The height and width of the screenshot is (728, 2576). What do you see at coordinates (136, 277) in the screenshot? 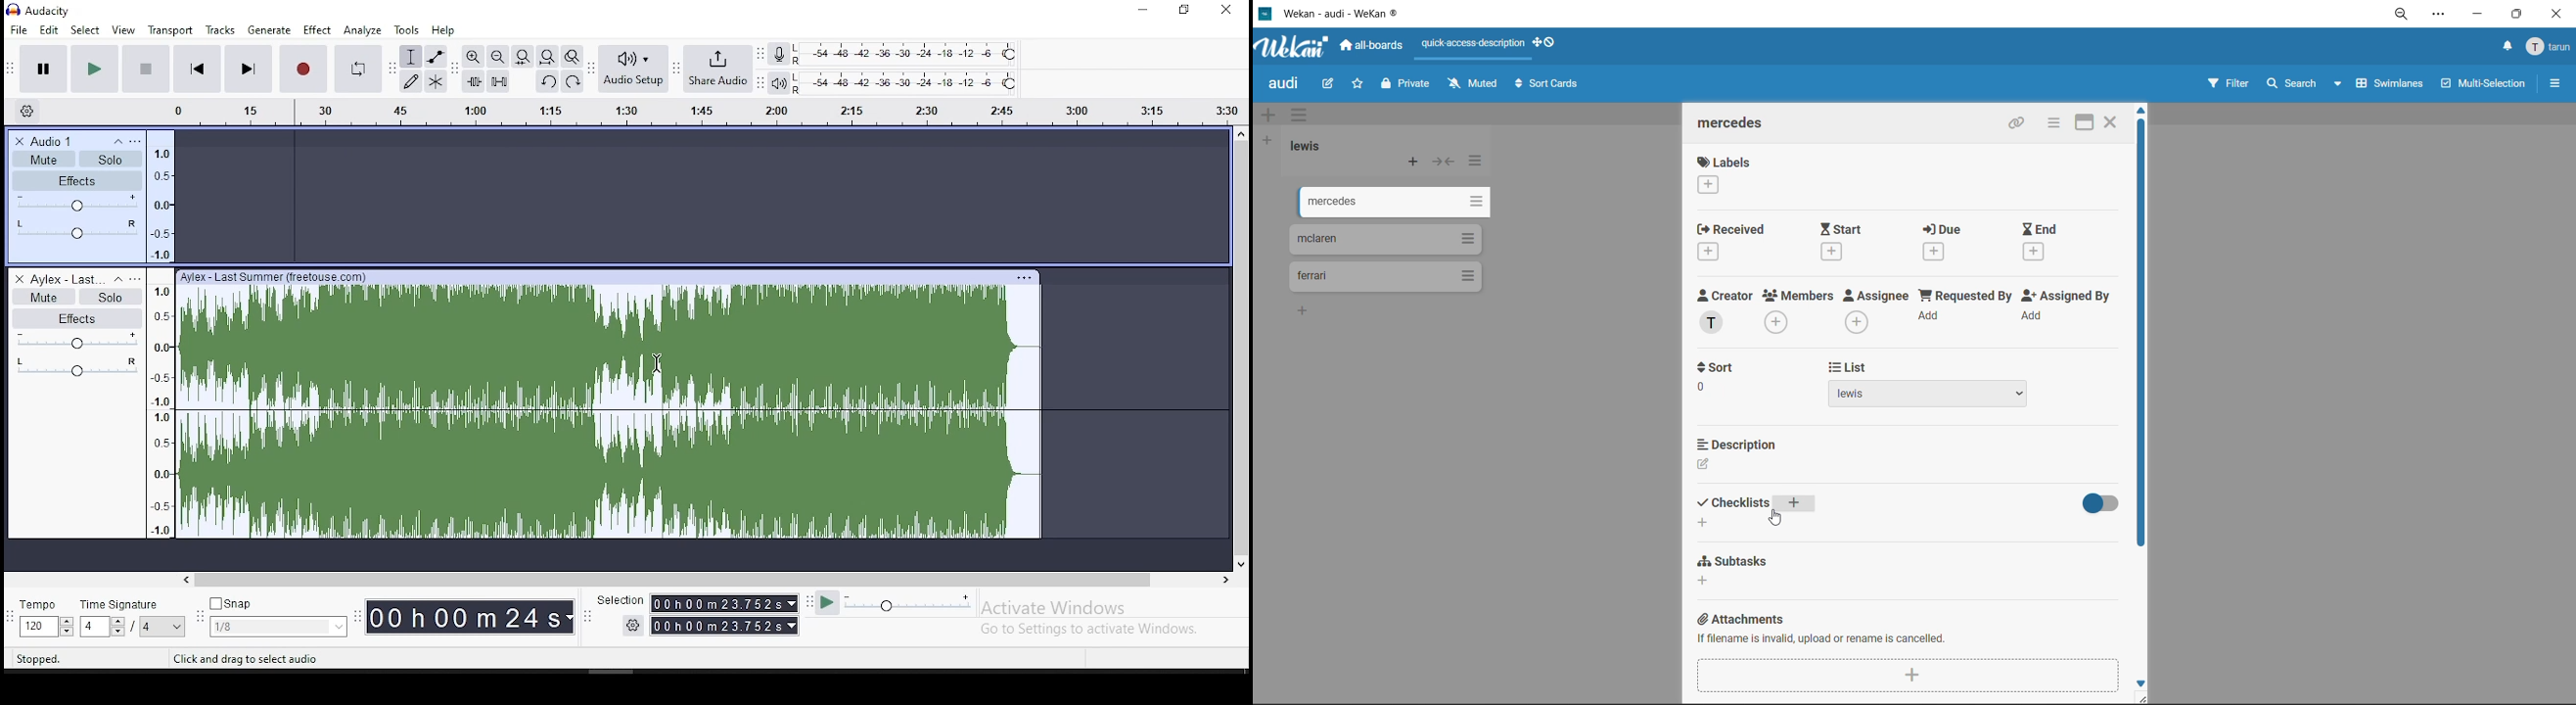
I see `open menu` at bounding box center [136, 277].